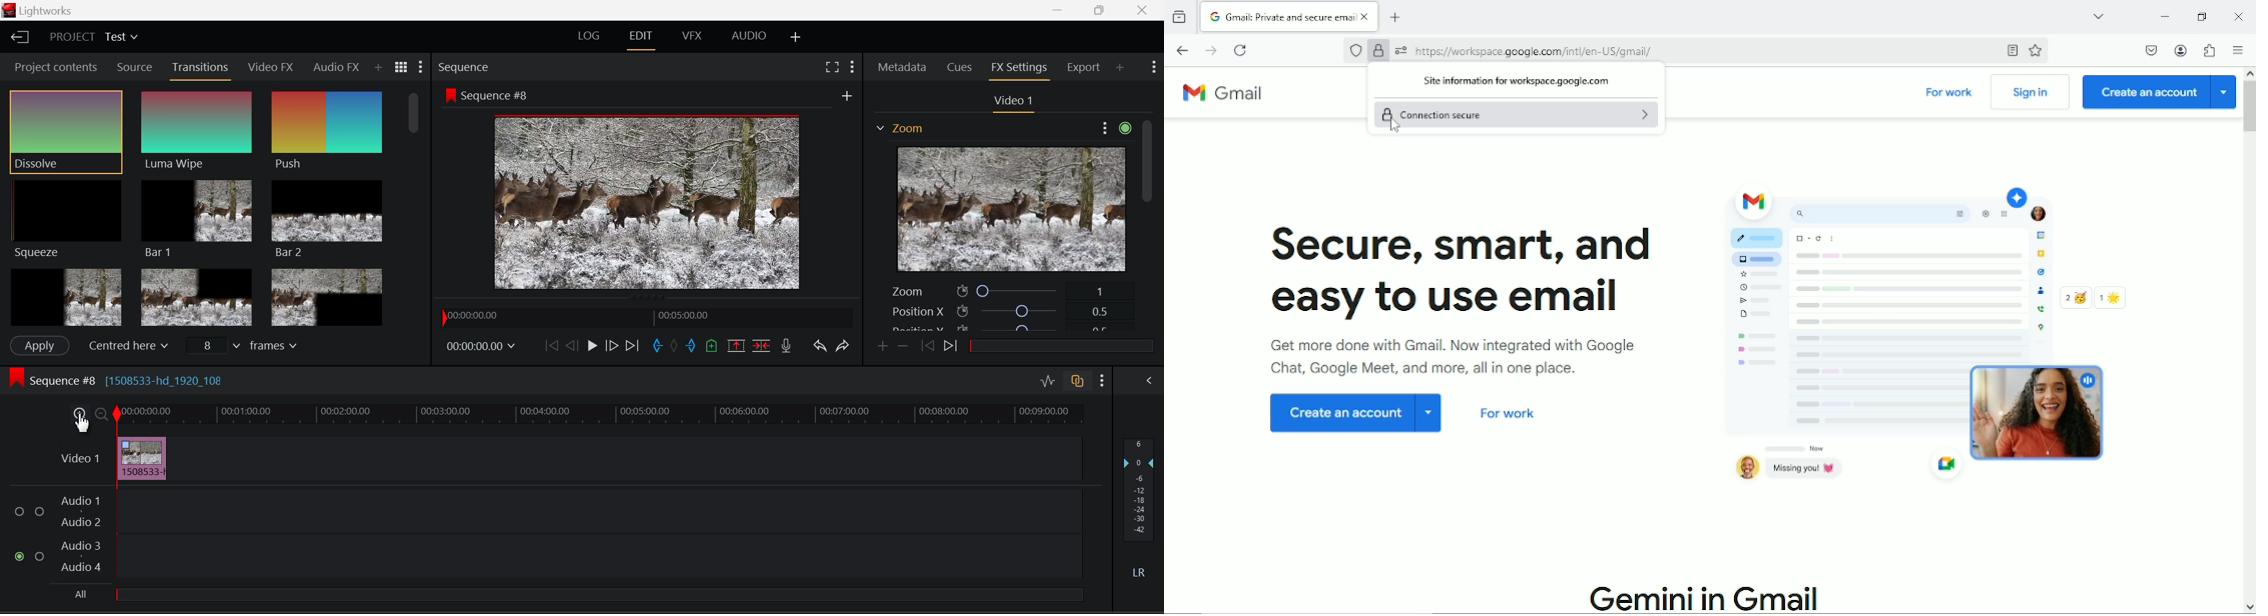 The width and height of the screenshot is (2268, 616). I want to click on Frames input, so click(244, 344).